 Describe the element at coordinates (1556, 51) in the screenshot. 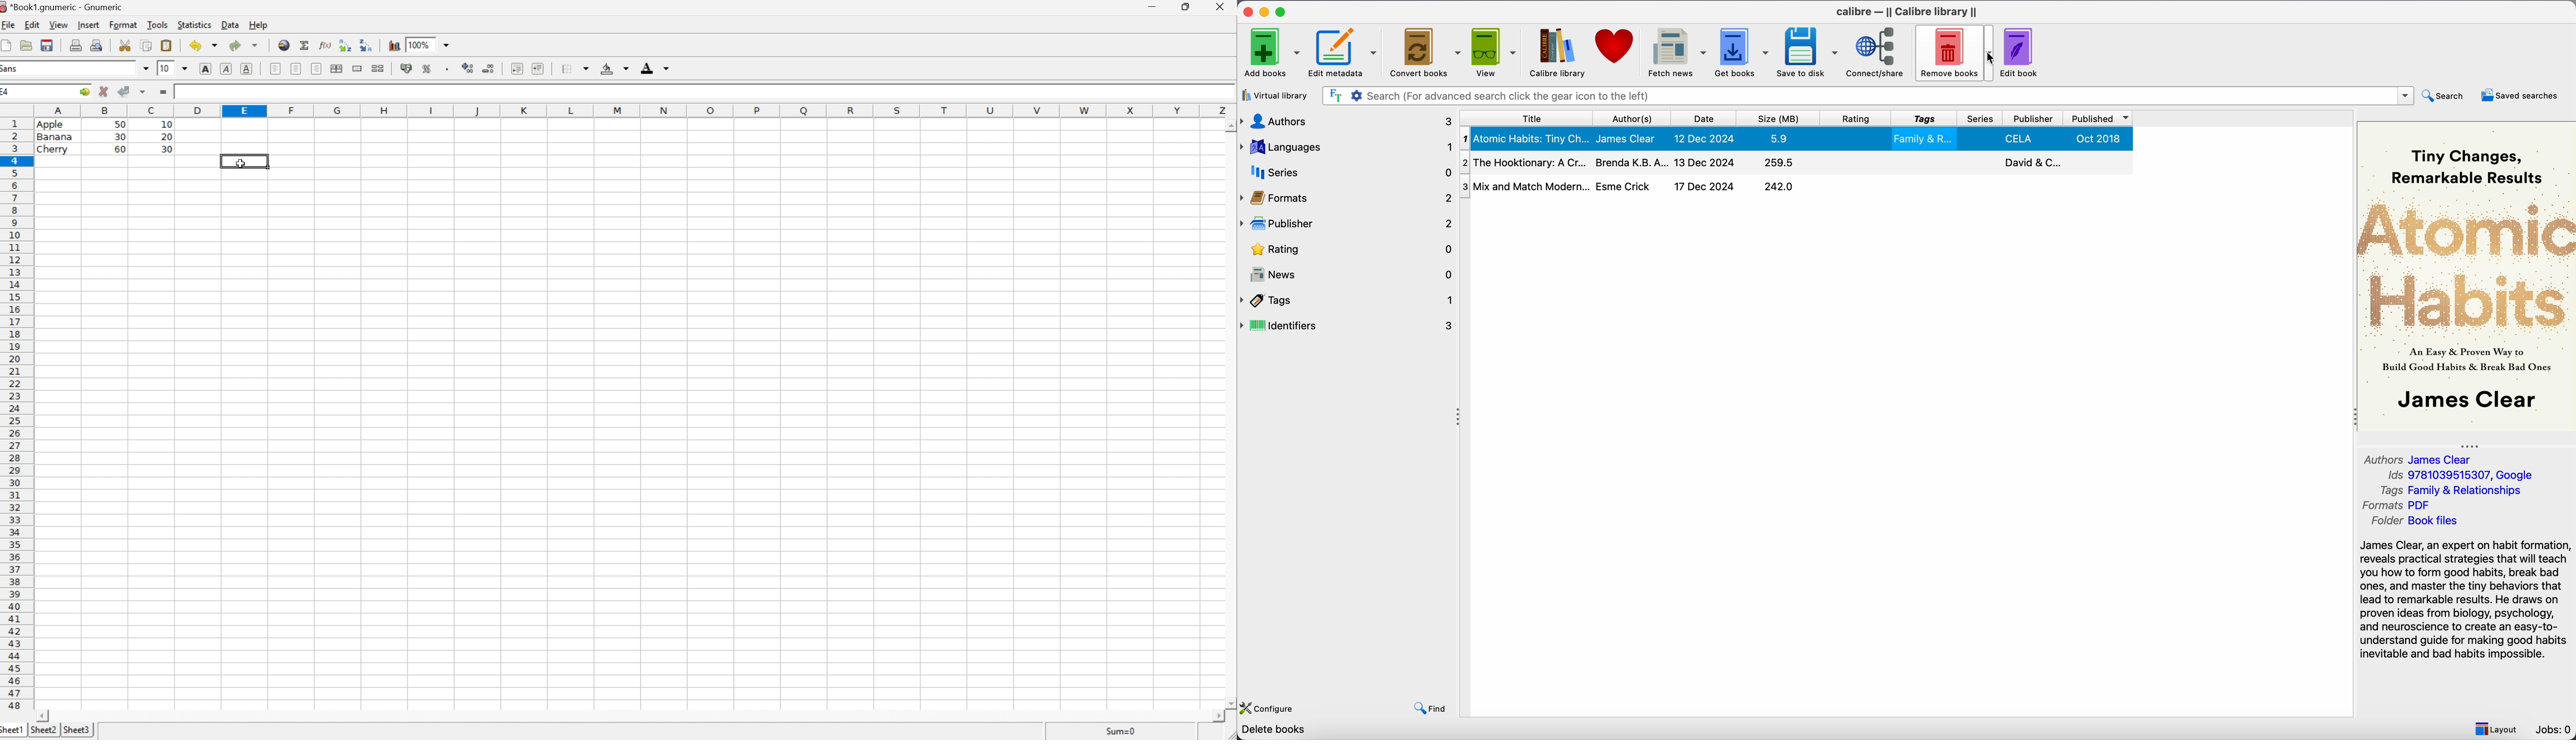

I see `Calibre library` at that location.